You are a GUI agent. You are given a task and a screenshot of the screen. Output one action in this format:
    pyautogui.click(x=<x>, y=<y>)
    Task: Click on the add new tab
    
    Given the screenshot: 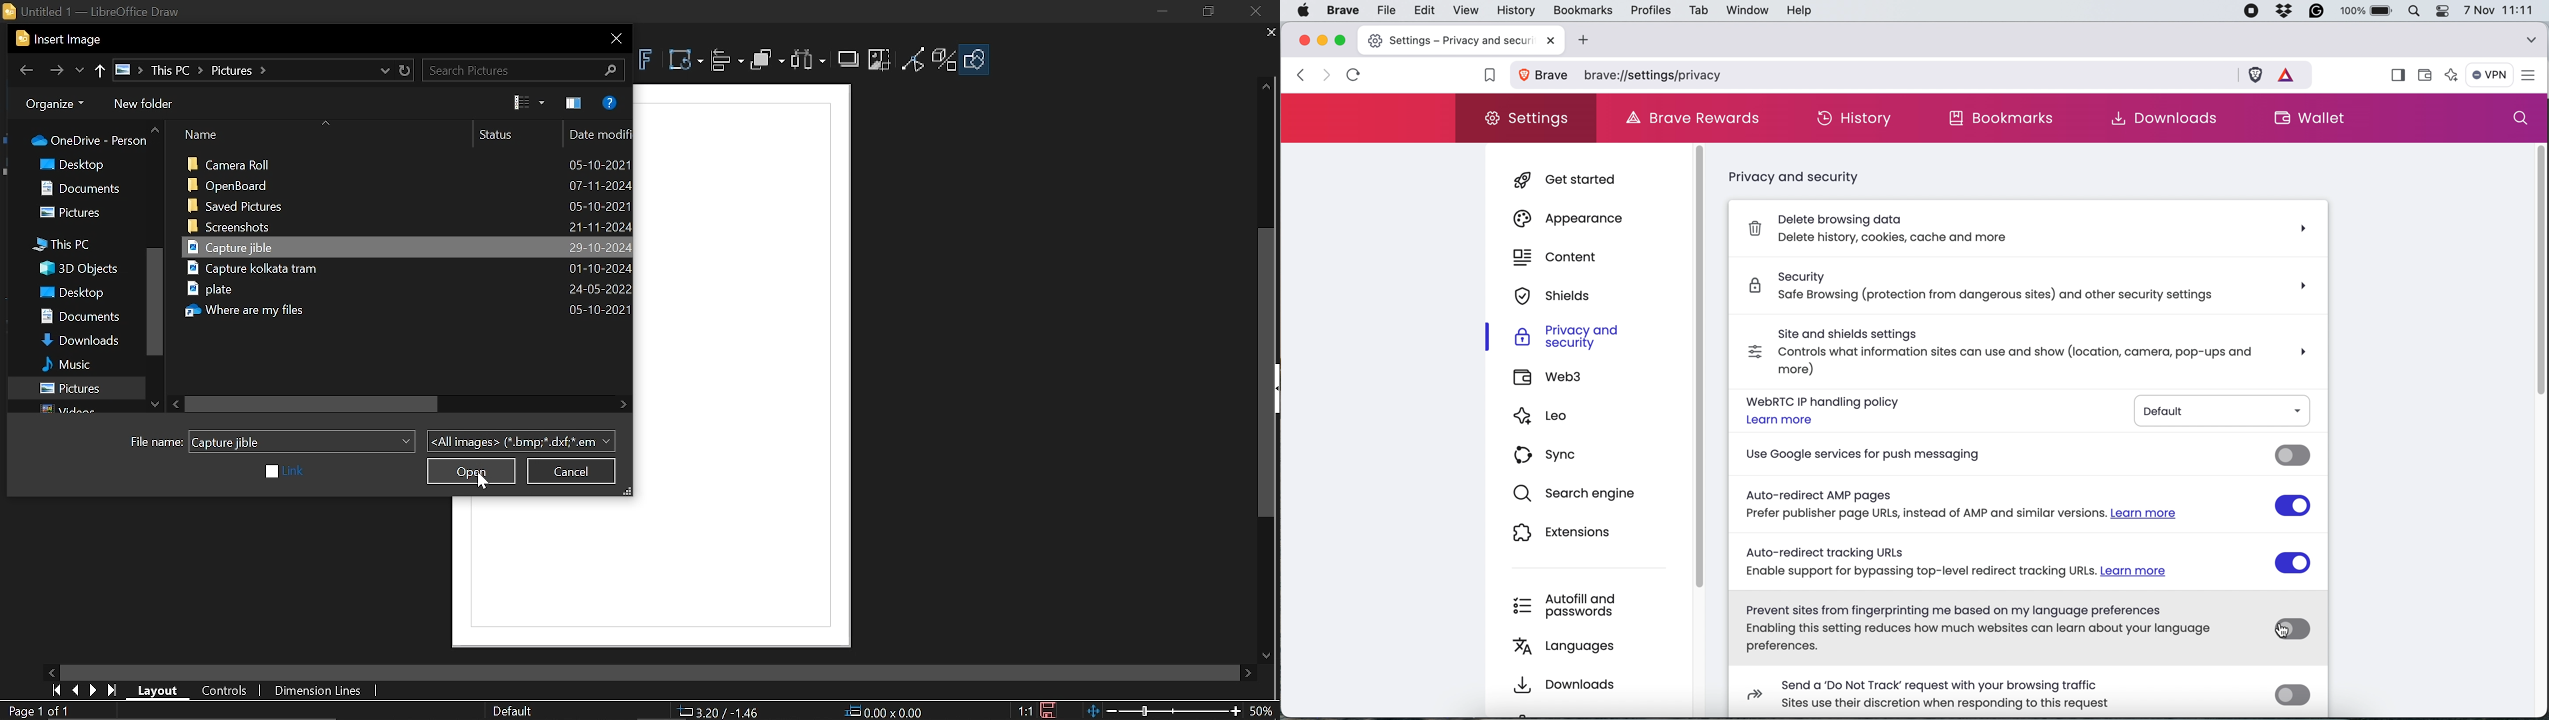 What is the action you would take?
    pyautogui.click(x=1581, y=40)
    